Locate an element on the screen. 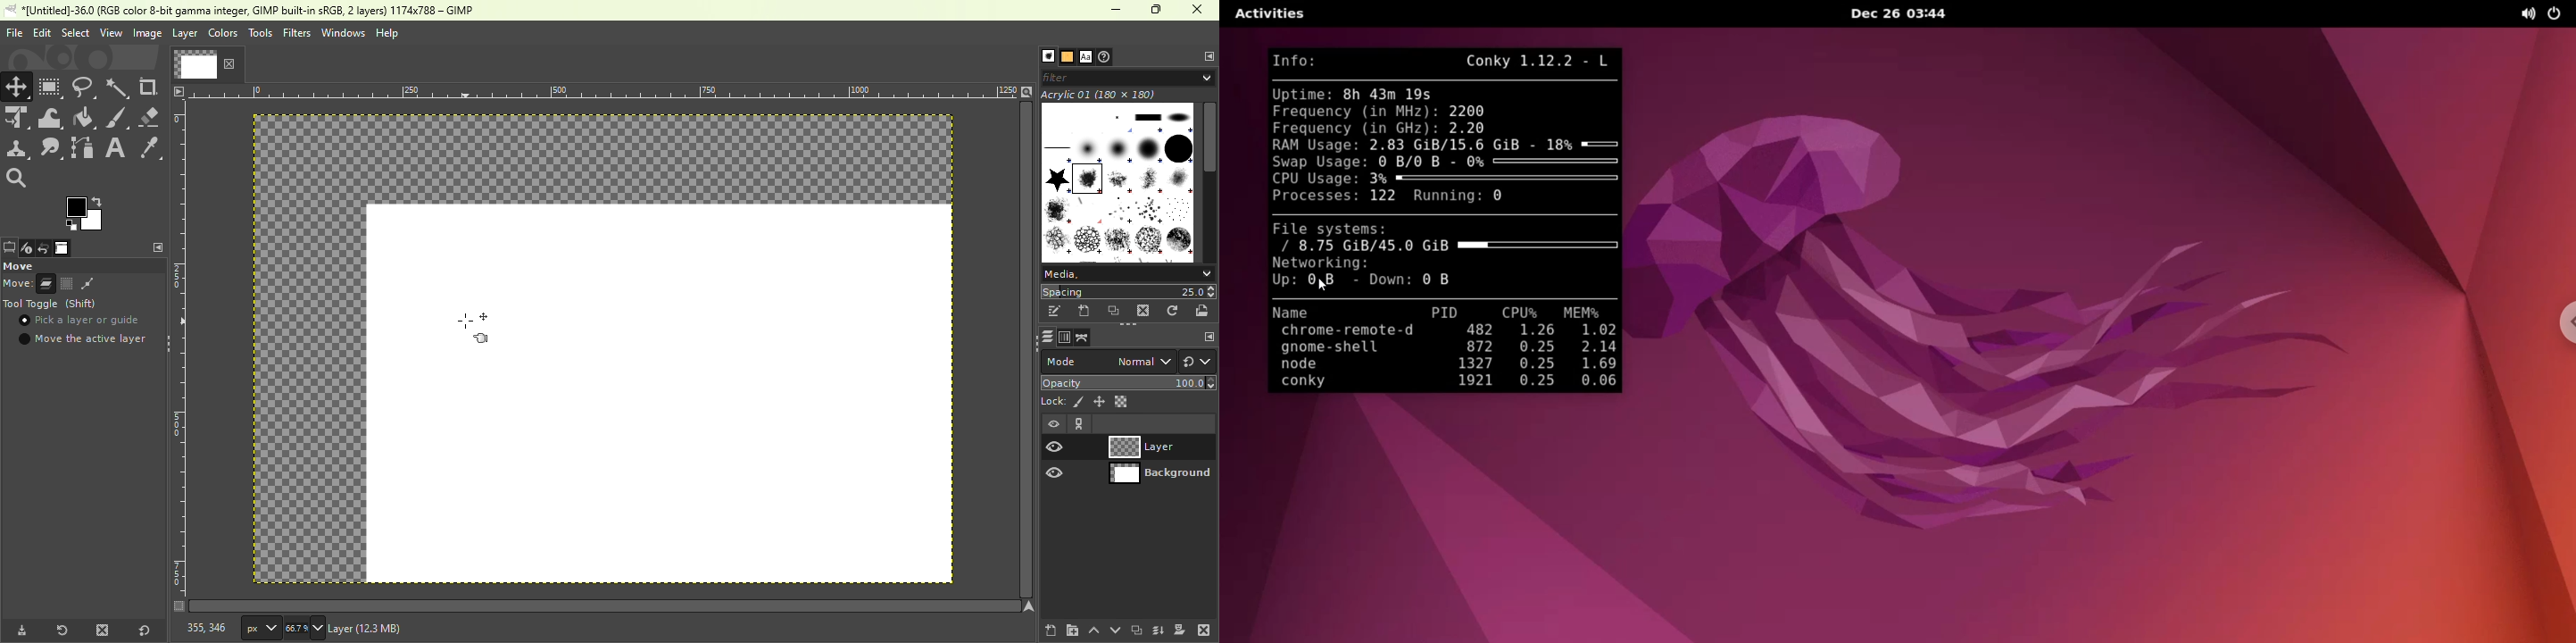 The height and width of the screenshot is (644, 2576). canvas is located at coordinates (660, 394).